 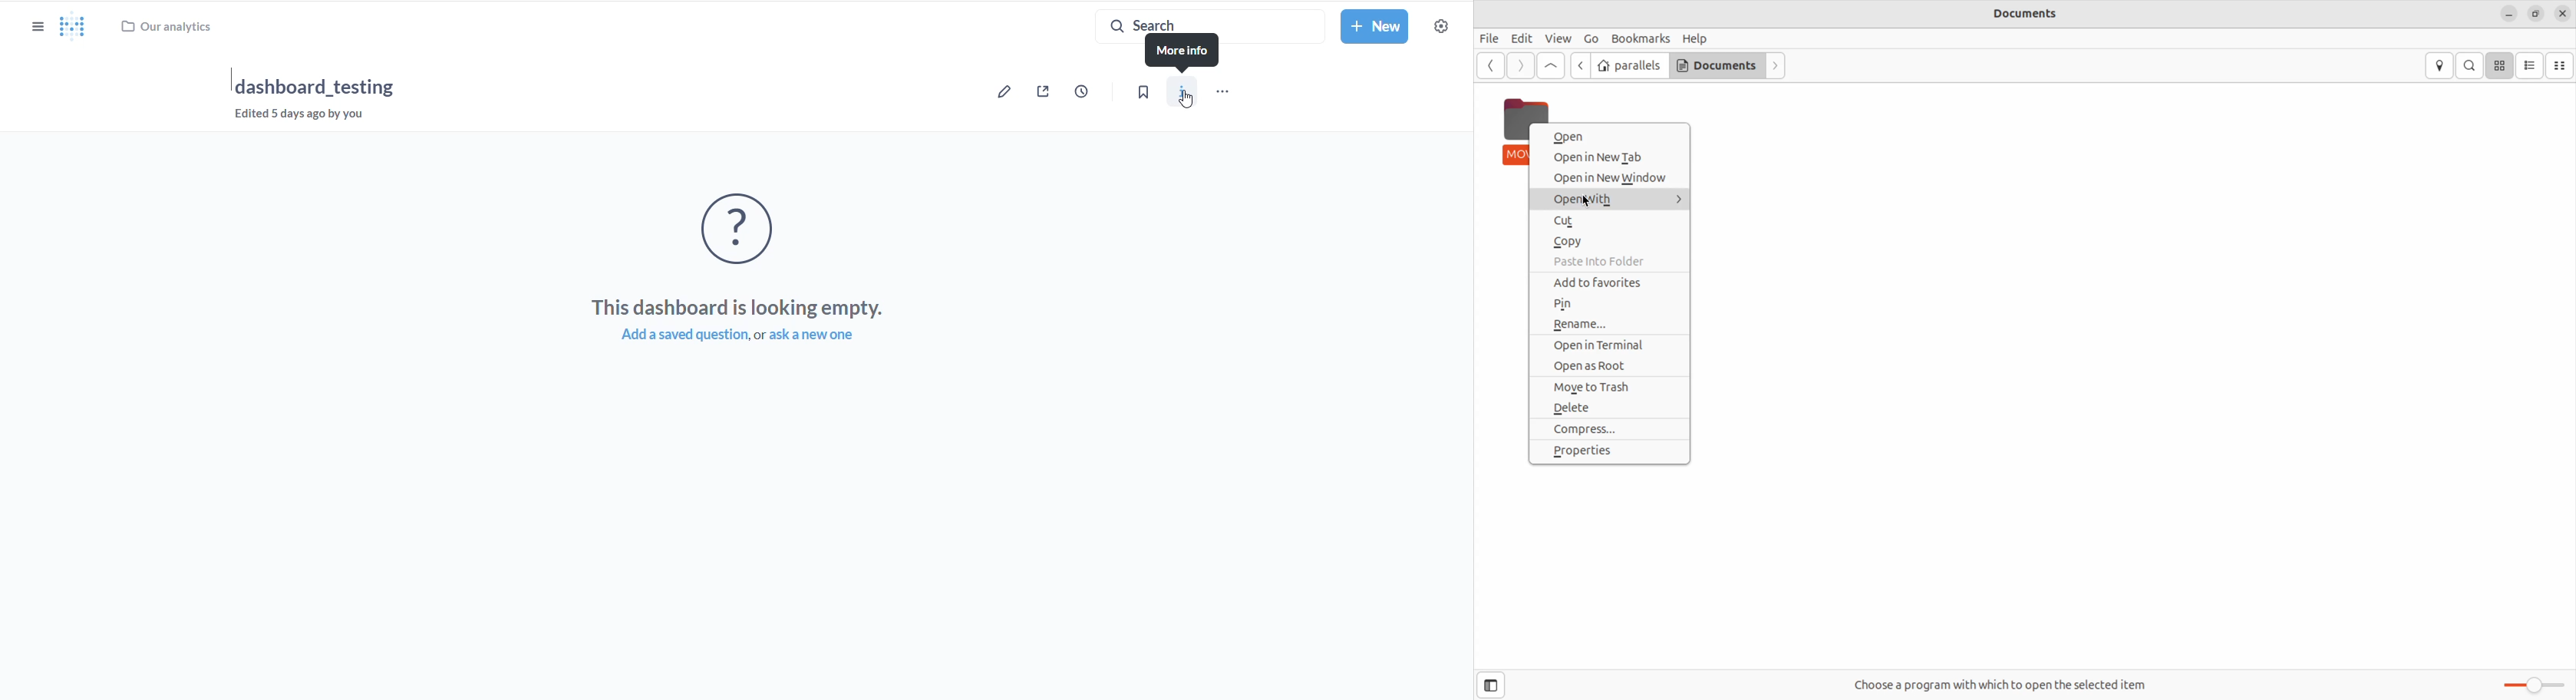 I want to click on delete , so click(x=1607, y=409).